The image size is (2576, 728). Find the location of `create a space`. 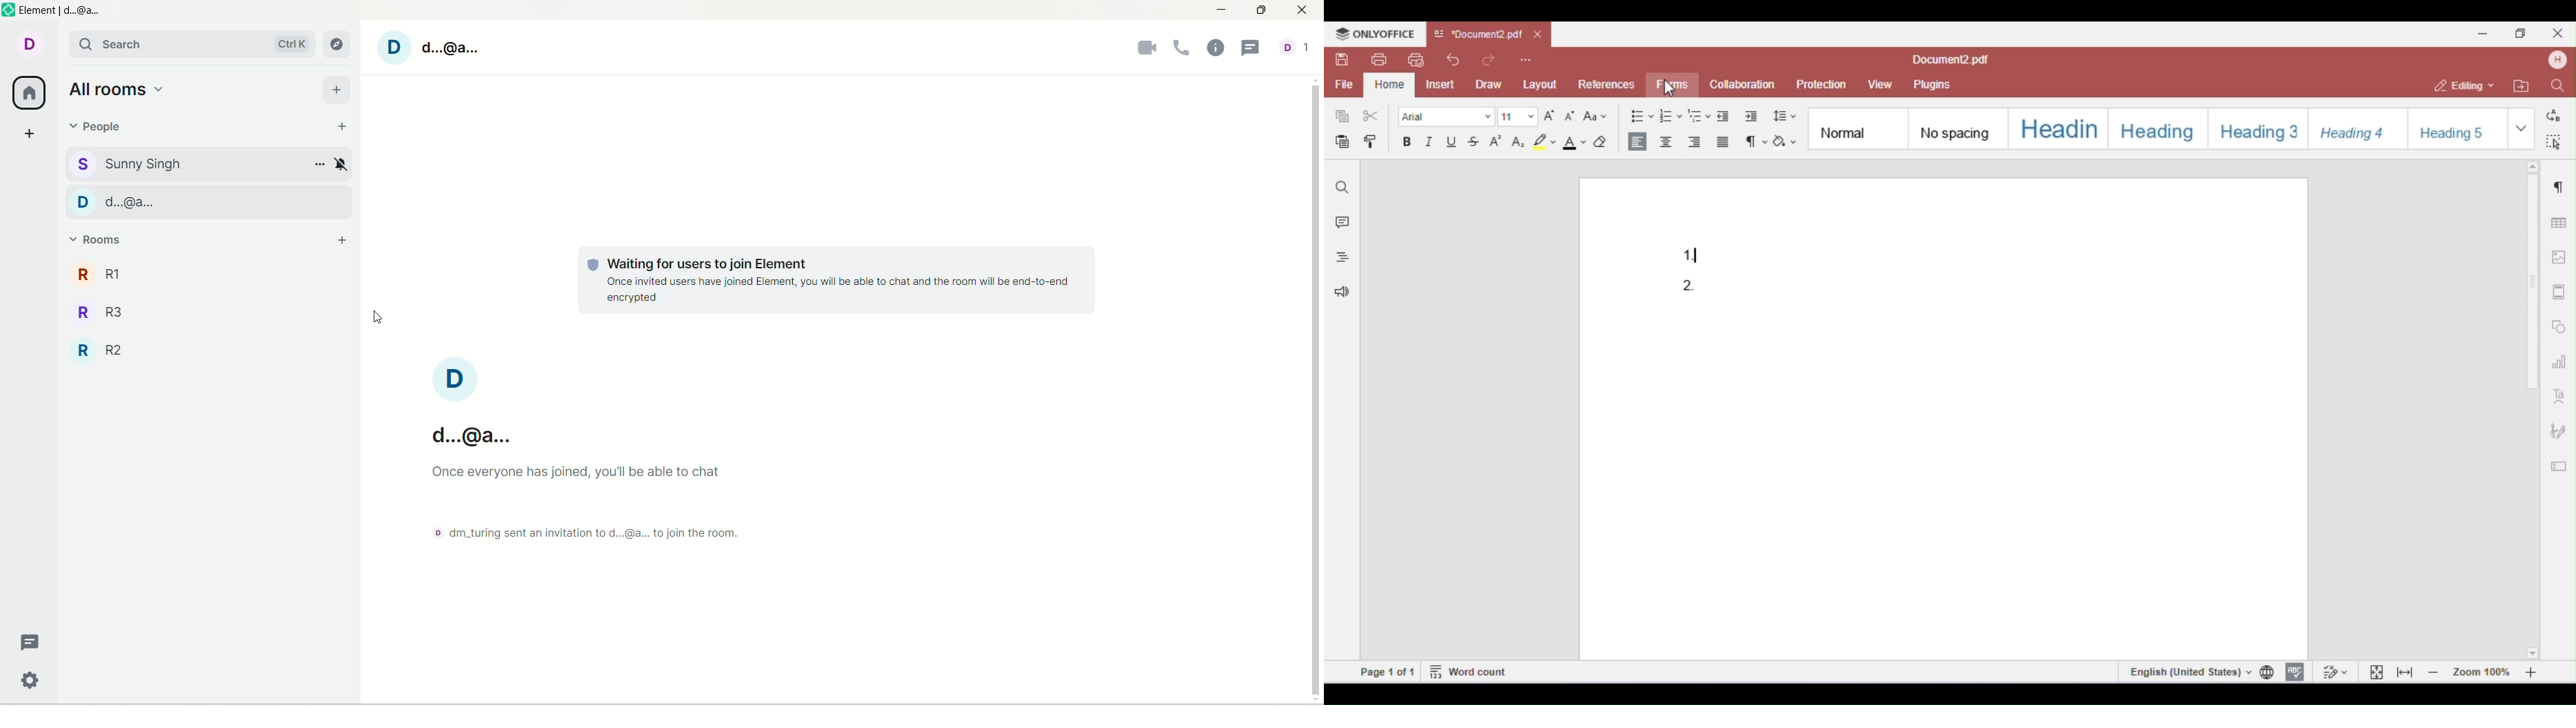

create a space is located at coordinates (28, 132).